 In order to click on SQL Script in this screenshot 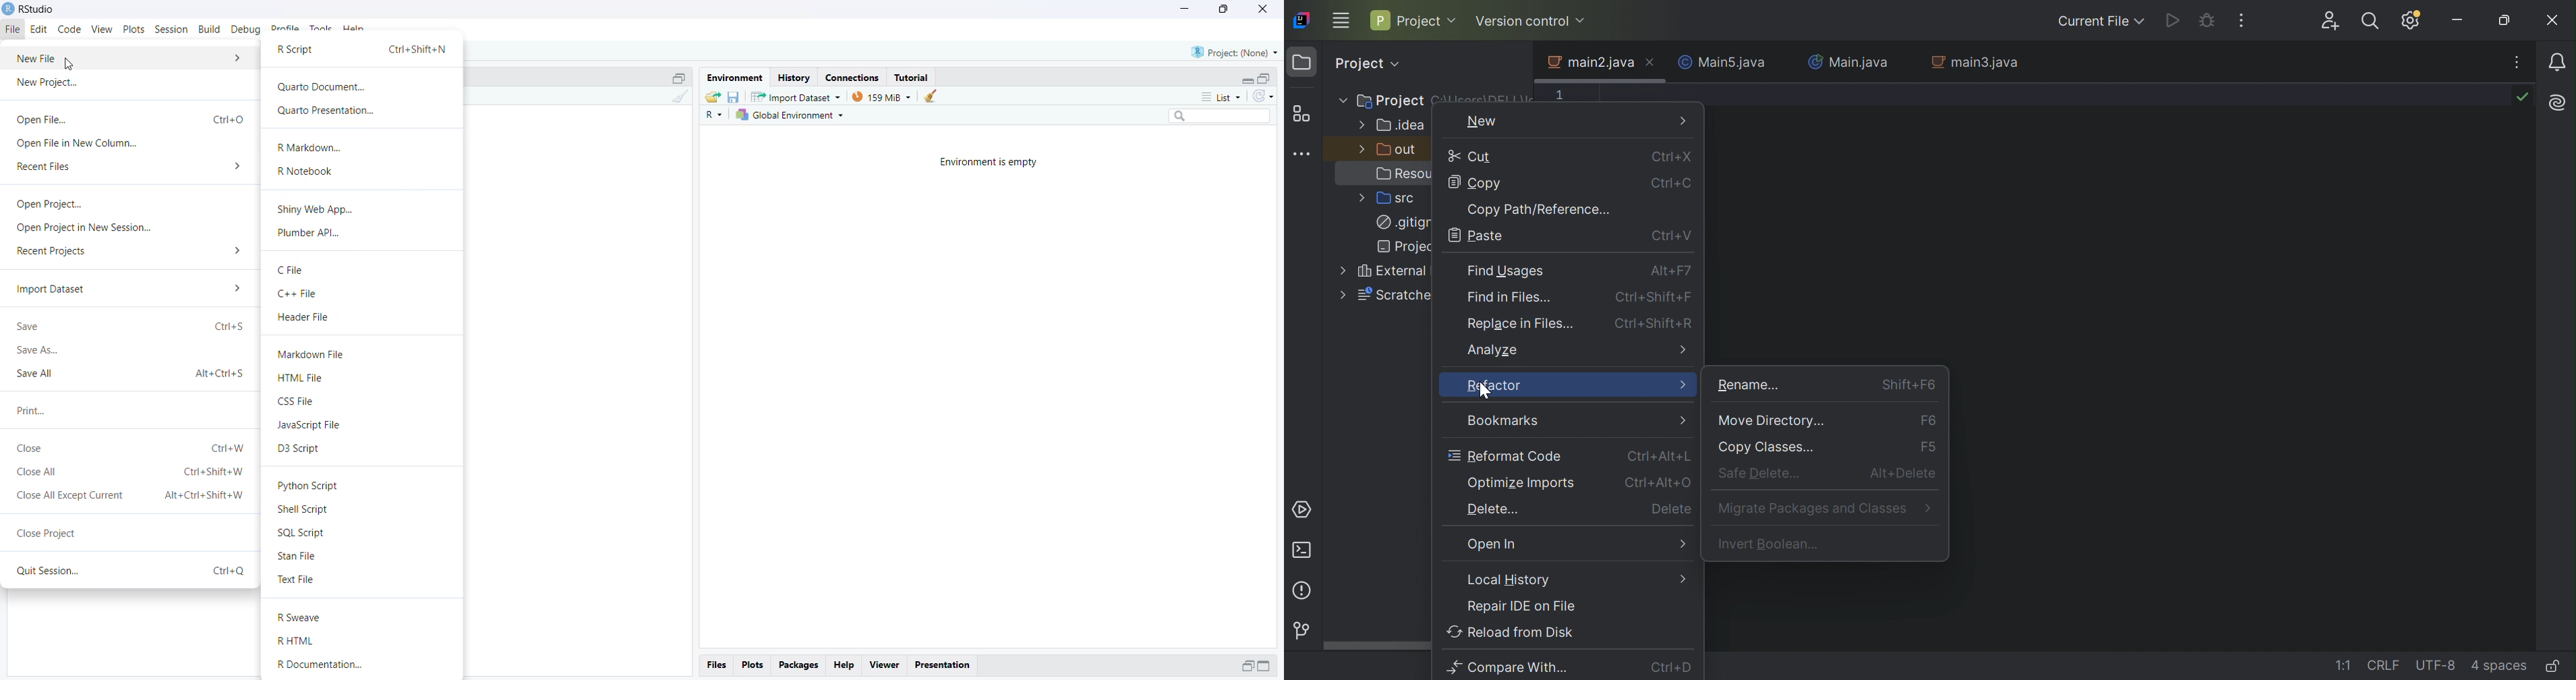, I will do `click(303, 533)`.